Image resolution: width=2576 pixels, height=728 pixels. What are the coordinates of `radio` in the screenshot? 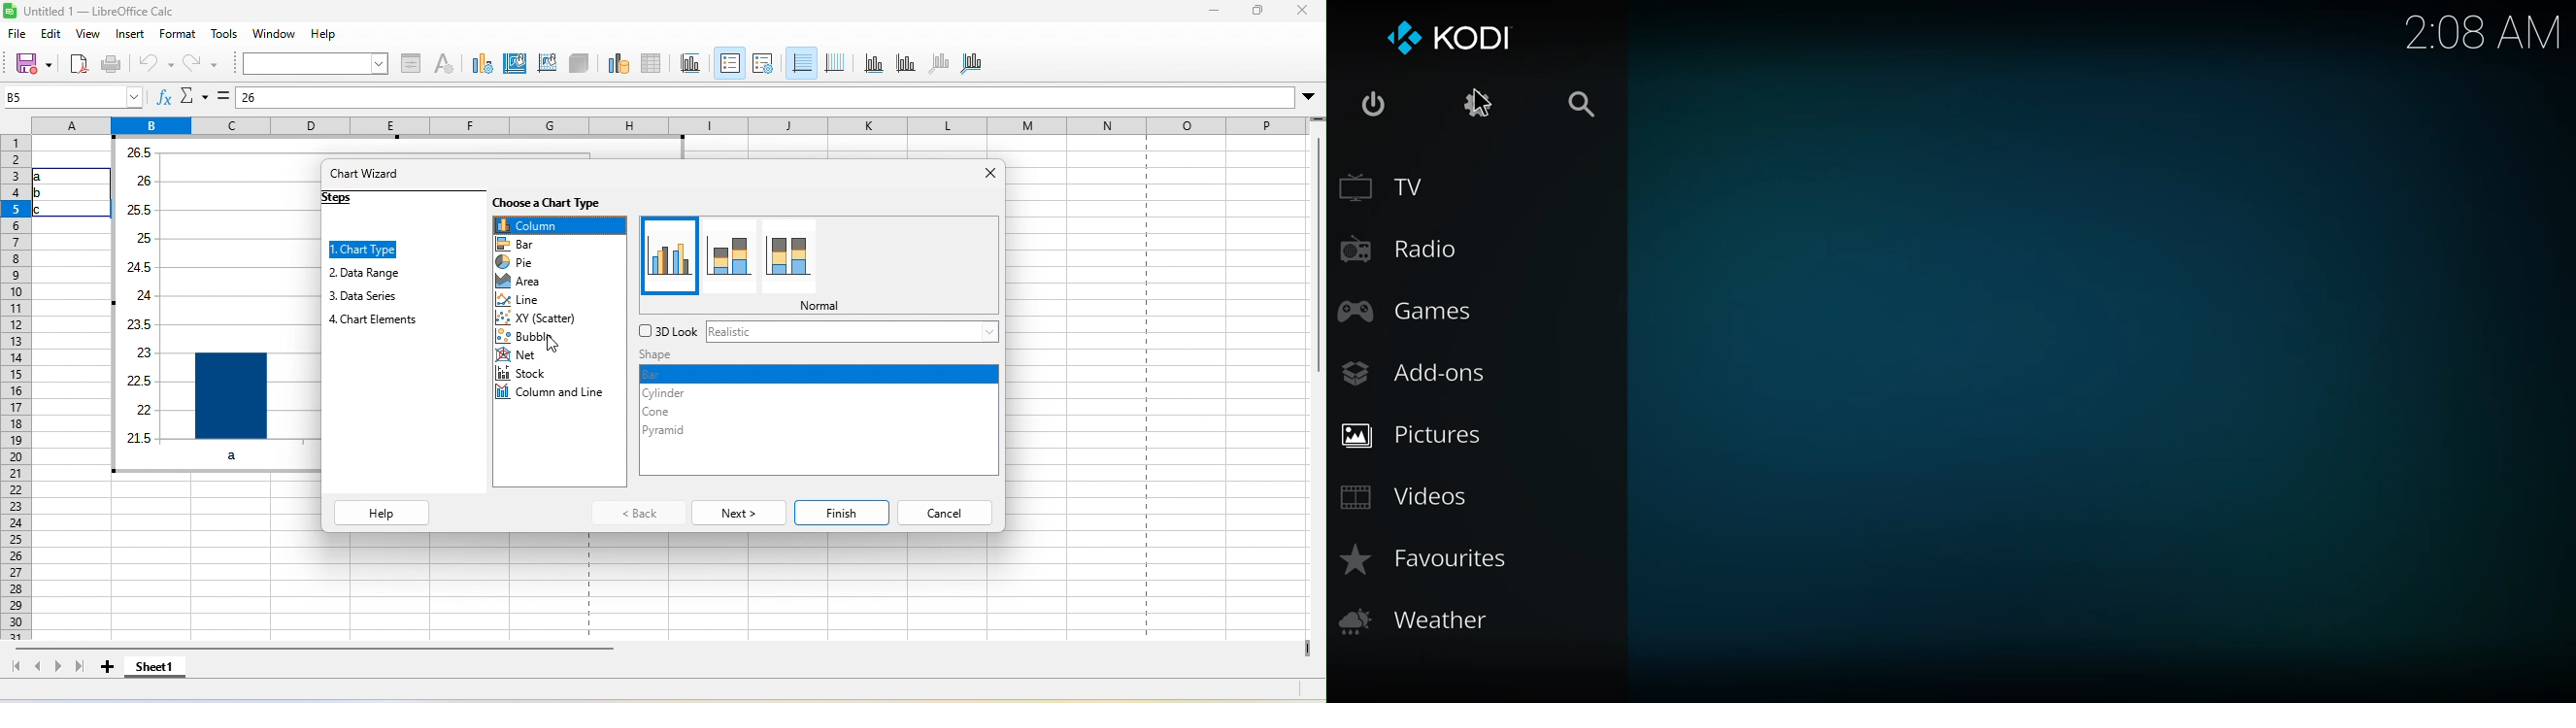 It's located at (1406, 247).